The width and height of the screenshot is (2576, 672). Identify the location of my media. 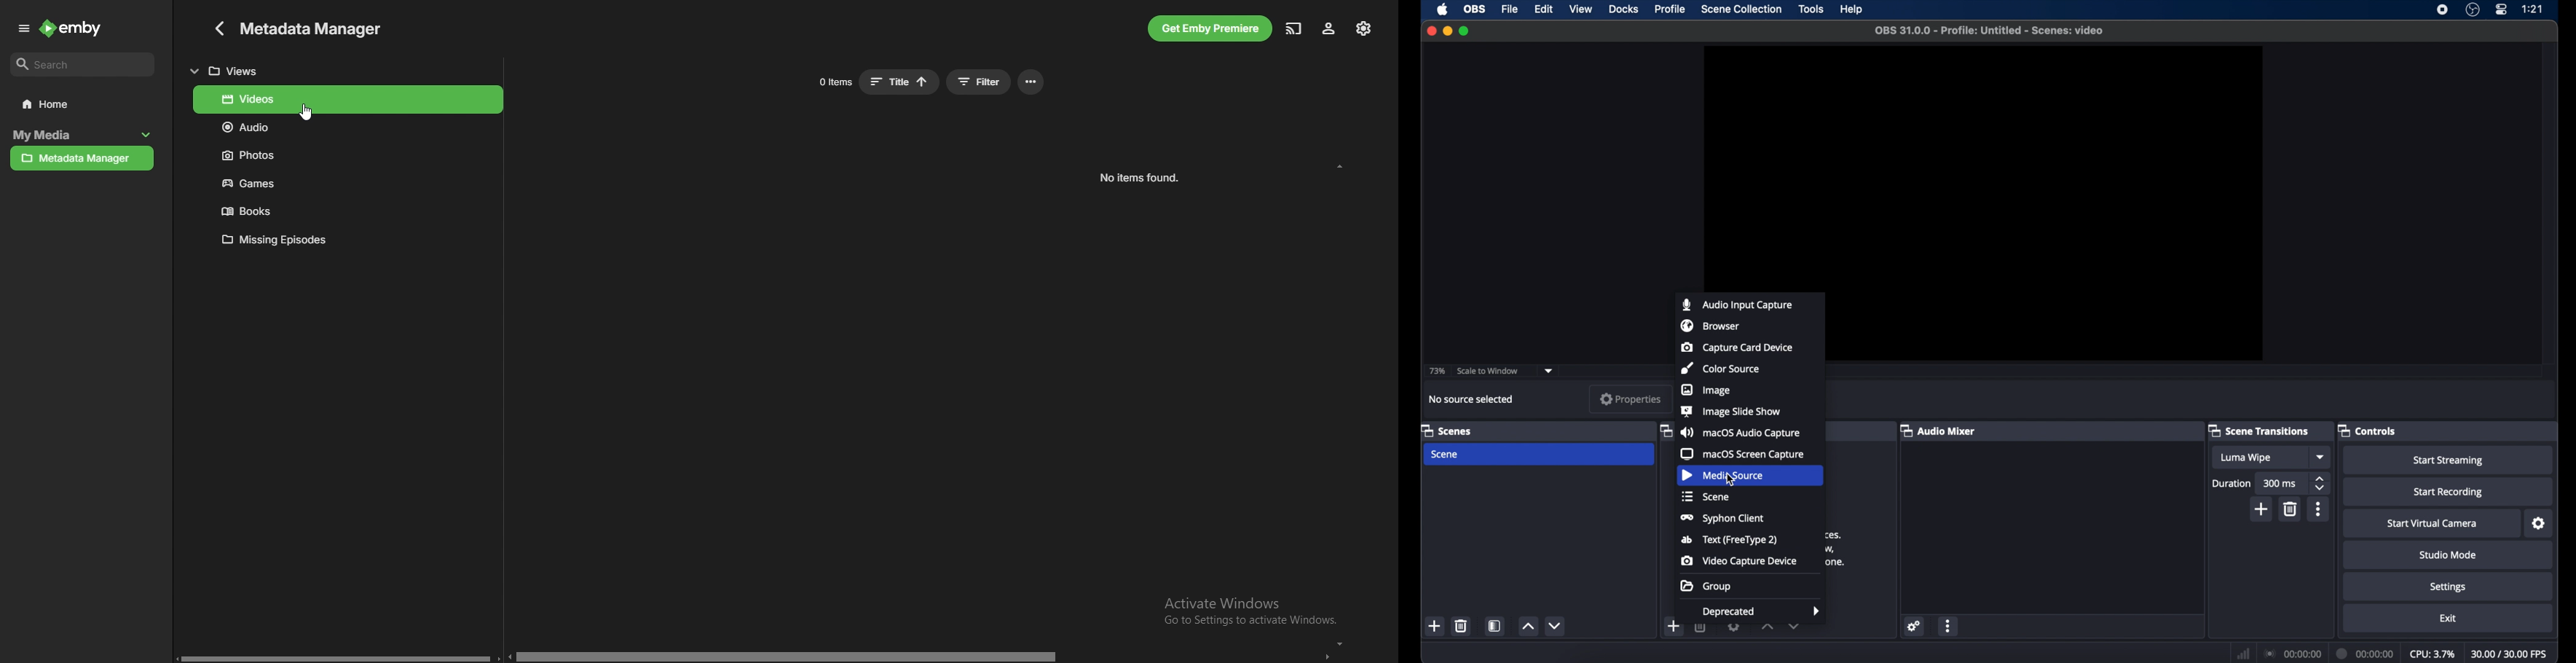
(65, 136).